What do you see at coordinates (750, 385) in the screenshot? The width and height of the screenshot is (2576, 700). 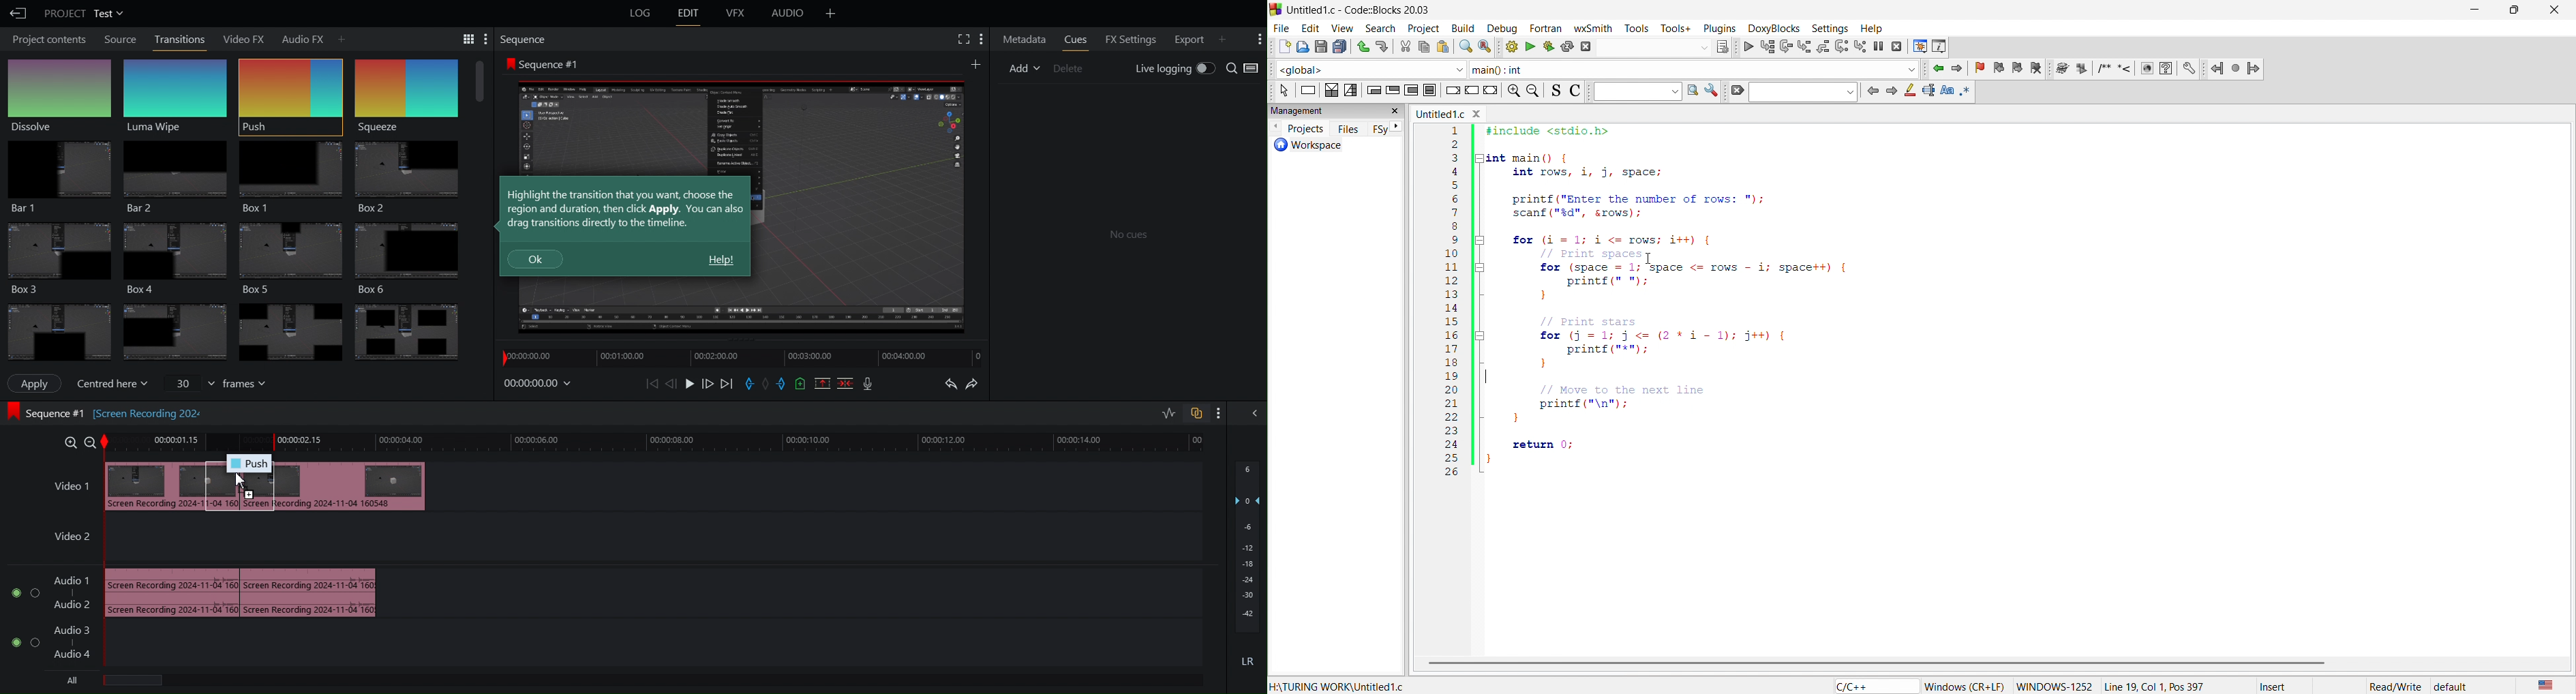 I see `Entry Marker` at bounding box center [750, 385].